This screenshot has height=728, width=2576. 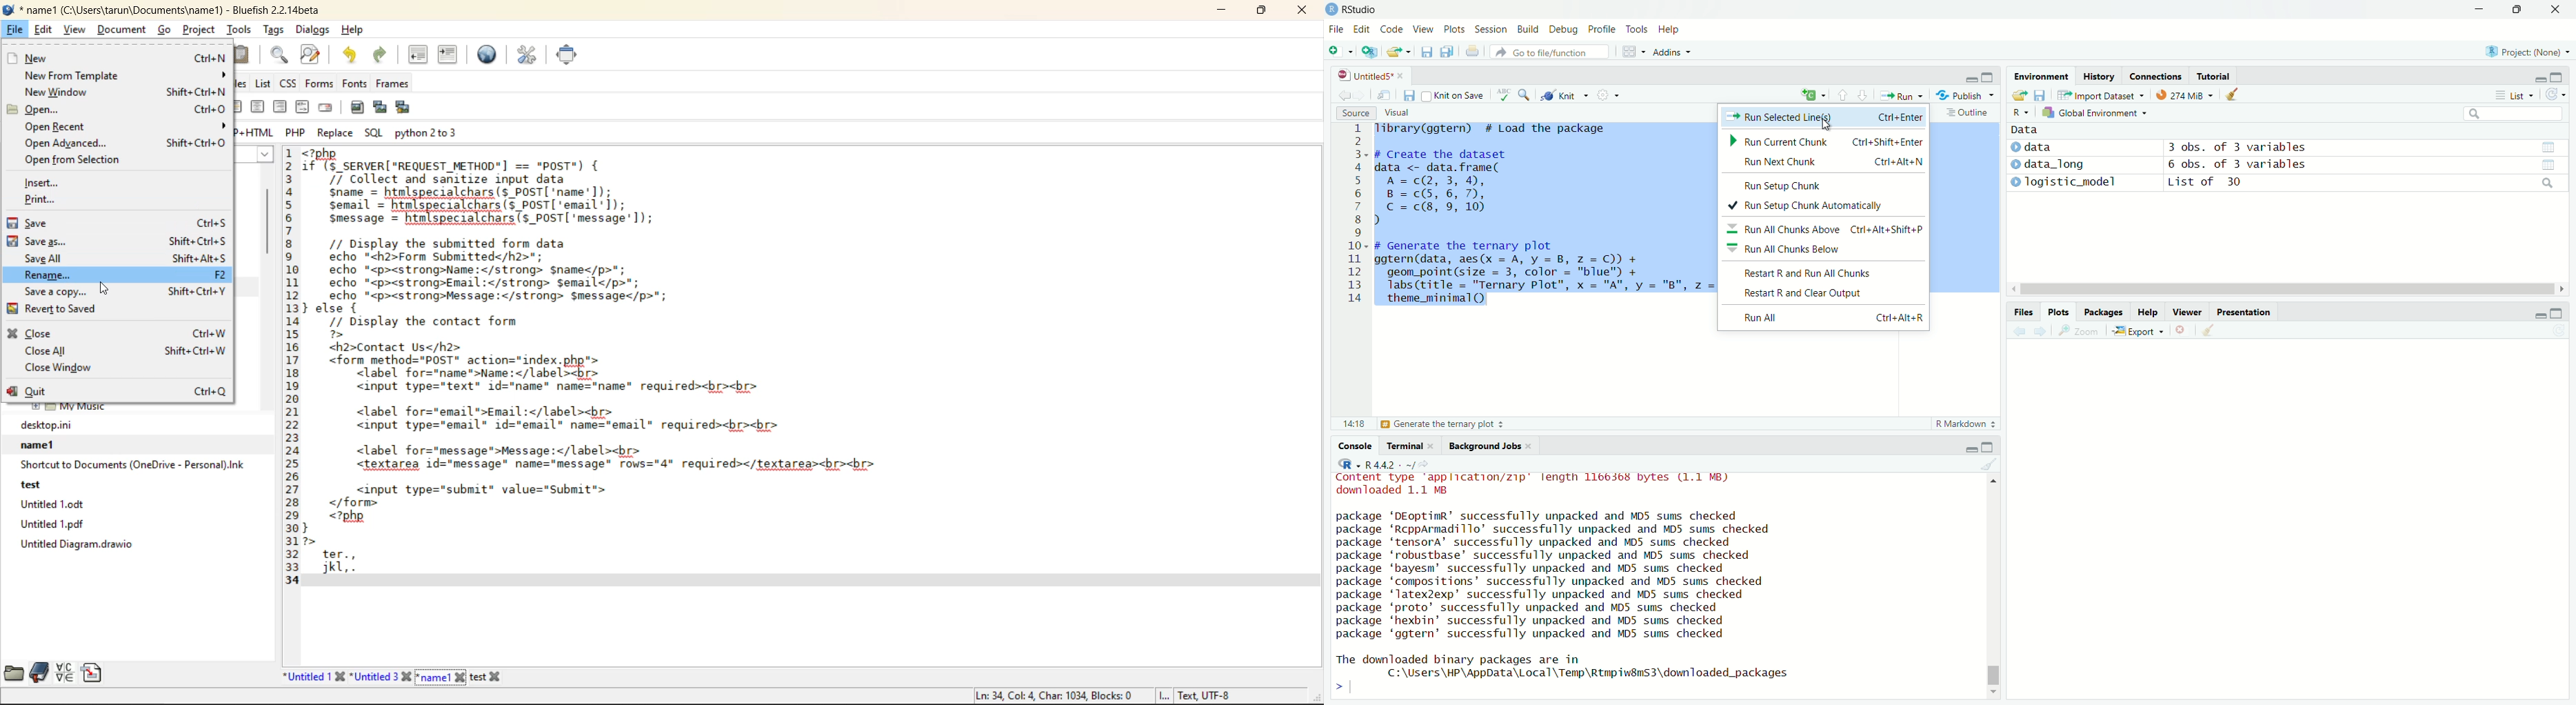 What do you see at coordinates (1834, 161) in the screenshot?
I see `Run Next Chunk Ctrl+Alt+N` at bounding box center [1834, 161].